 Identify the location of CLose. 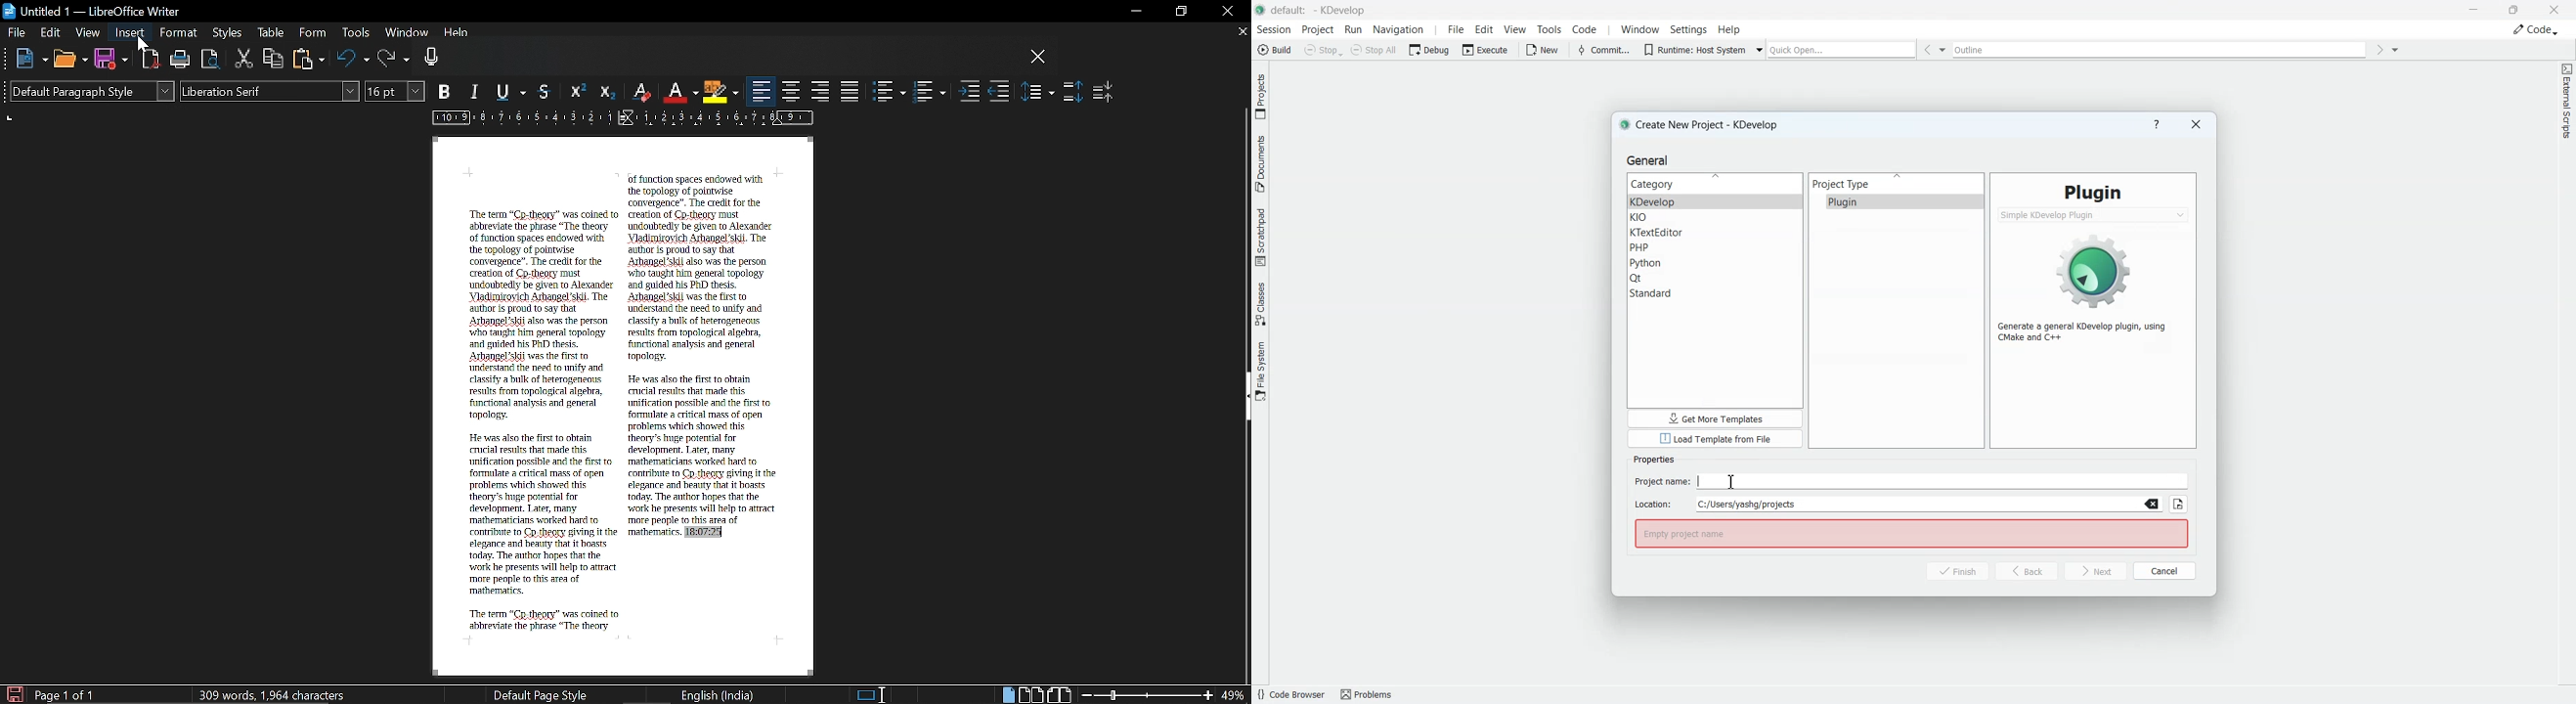
(1038, 58).